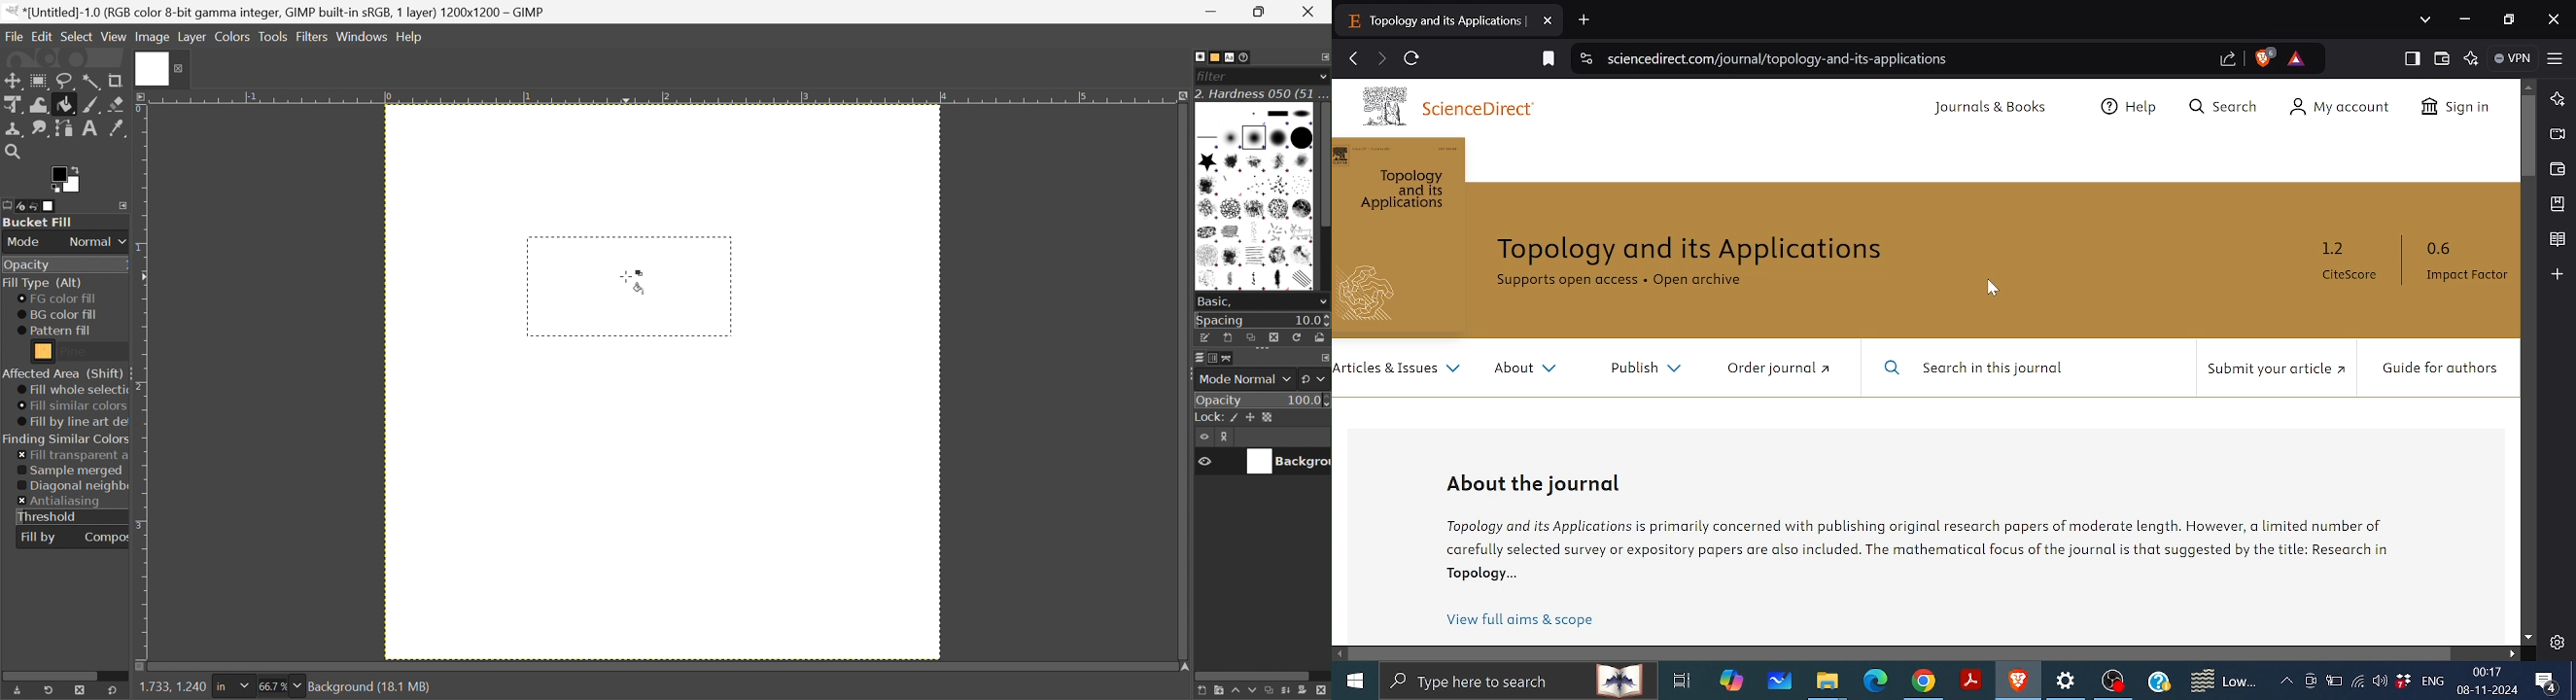 The height and width of the screenshot is (700, 2576). I want to click on Task View, so click(1680, 681).